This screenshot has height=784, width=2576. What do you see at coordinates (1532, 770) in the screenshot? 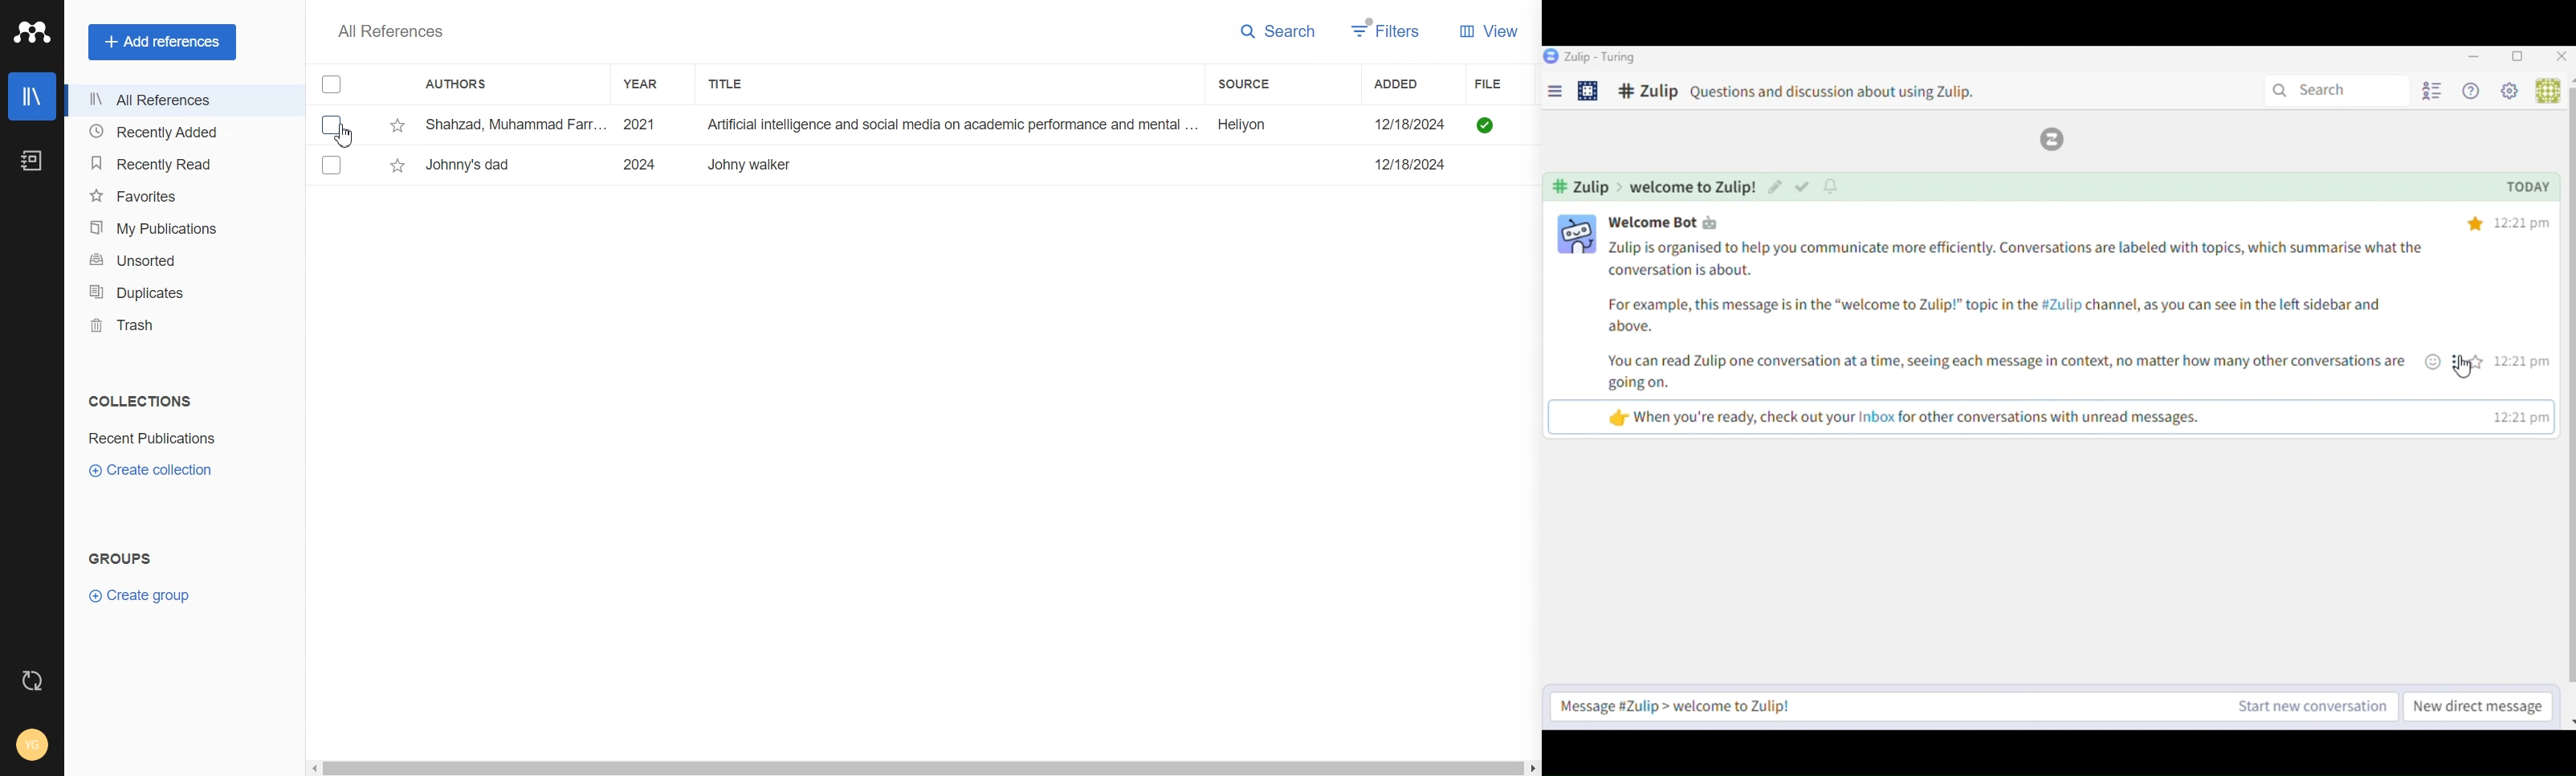
I see `scroll right` at bounding box center [1532, 770].